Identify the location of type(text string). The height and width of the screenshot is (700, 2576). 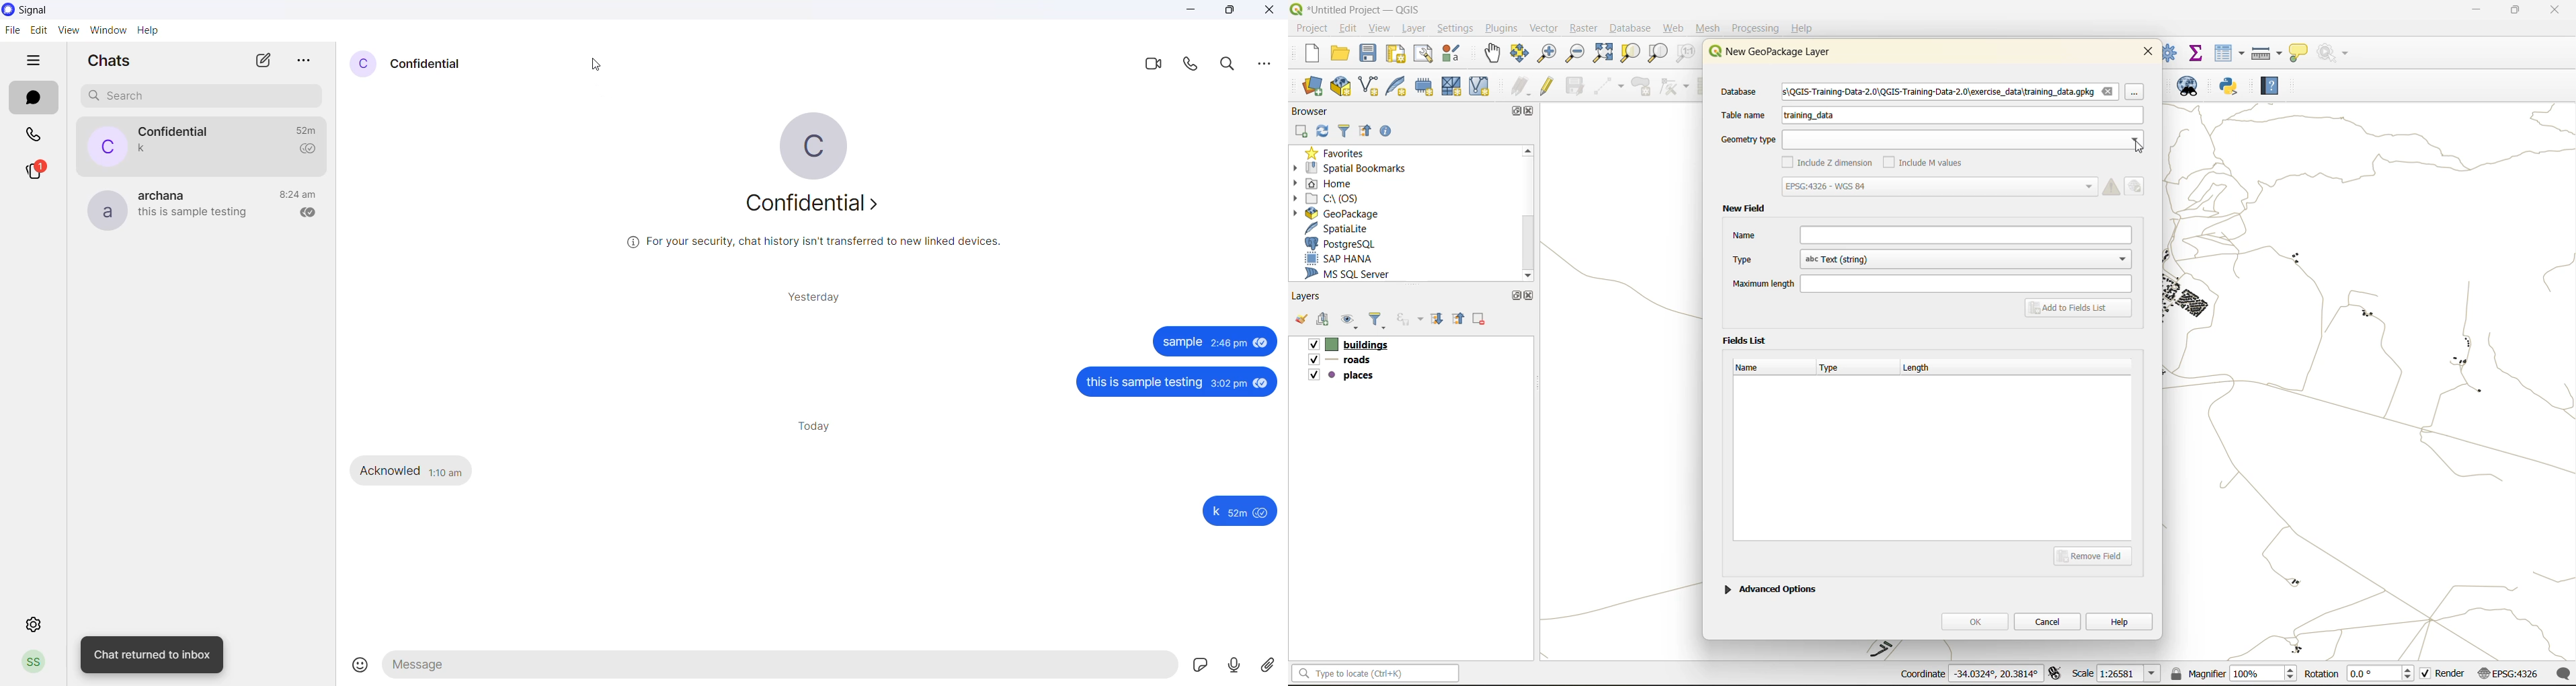
(1929, 259).